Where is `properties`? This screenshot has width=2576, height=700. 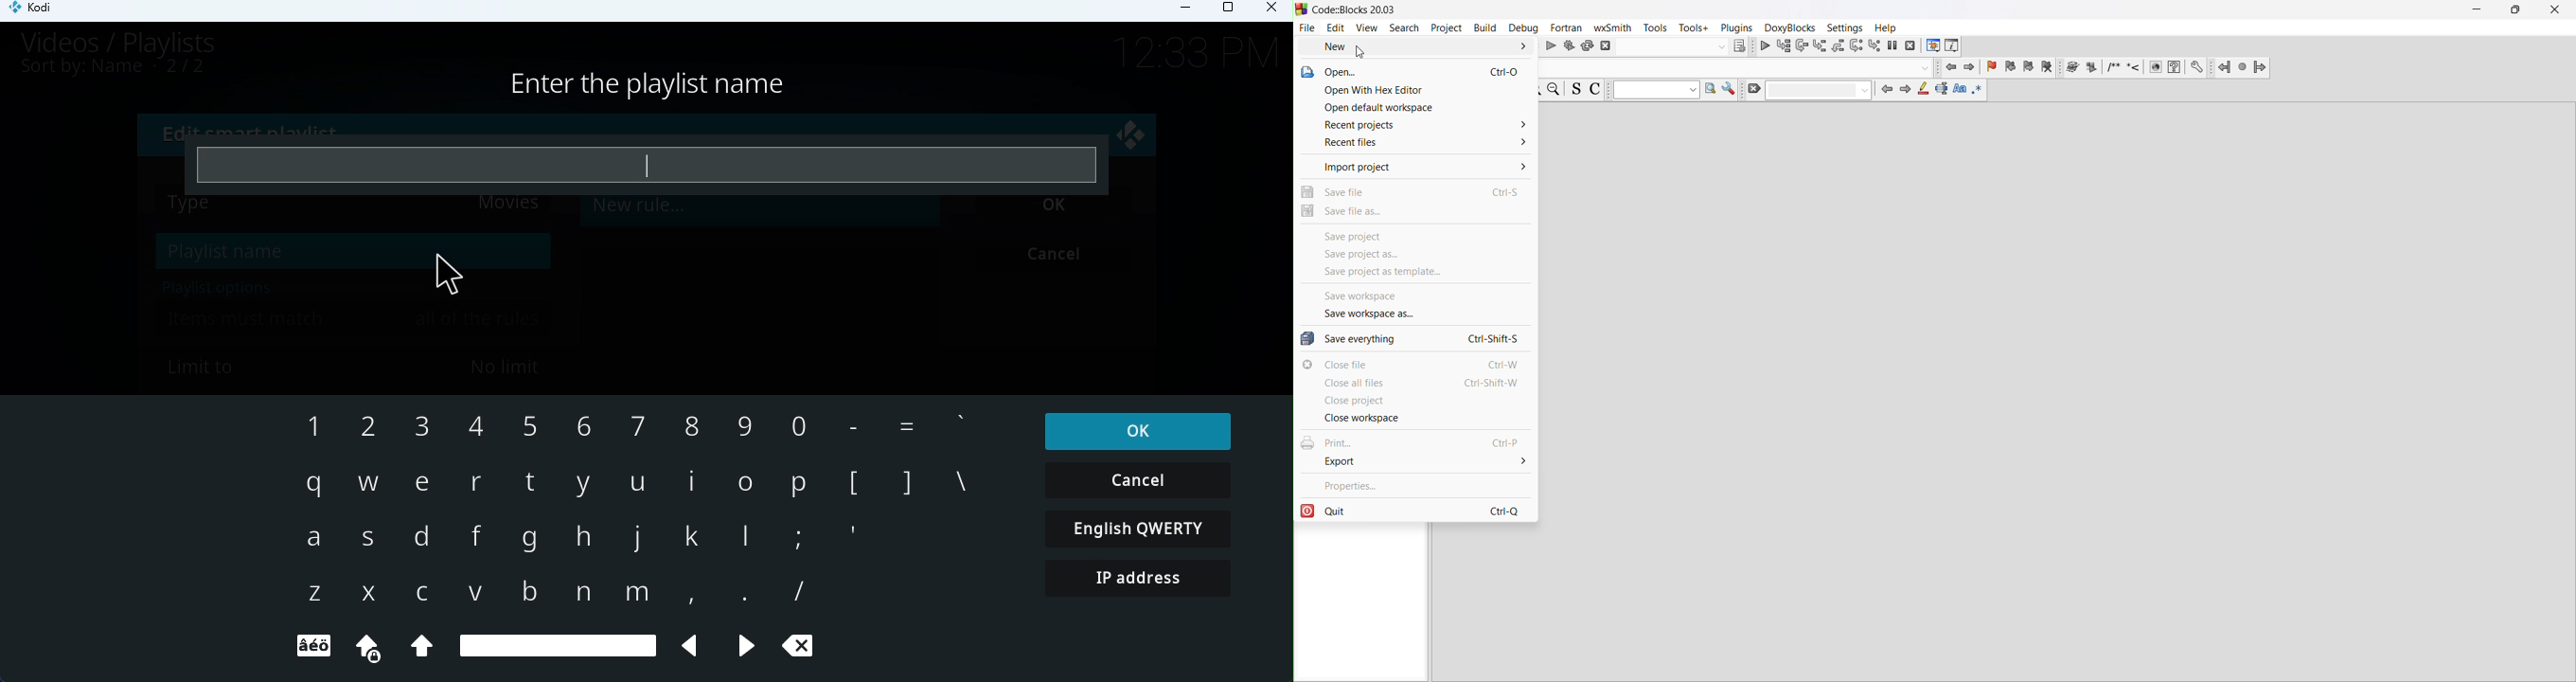 properties is located at coordinates (1417, 483).